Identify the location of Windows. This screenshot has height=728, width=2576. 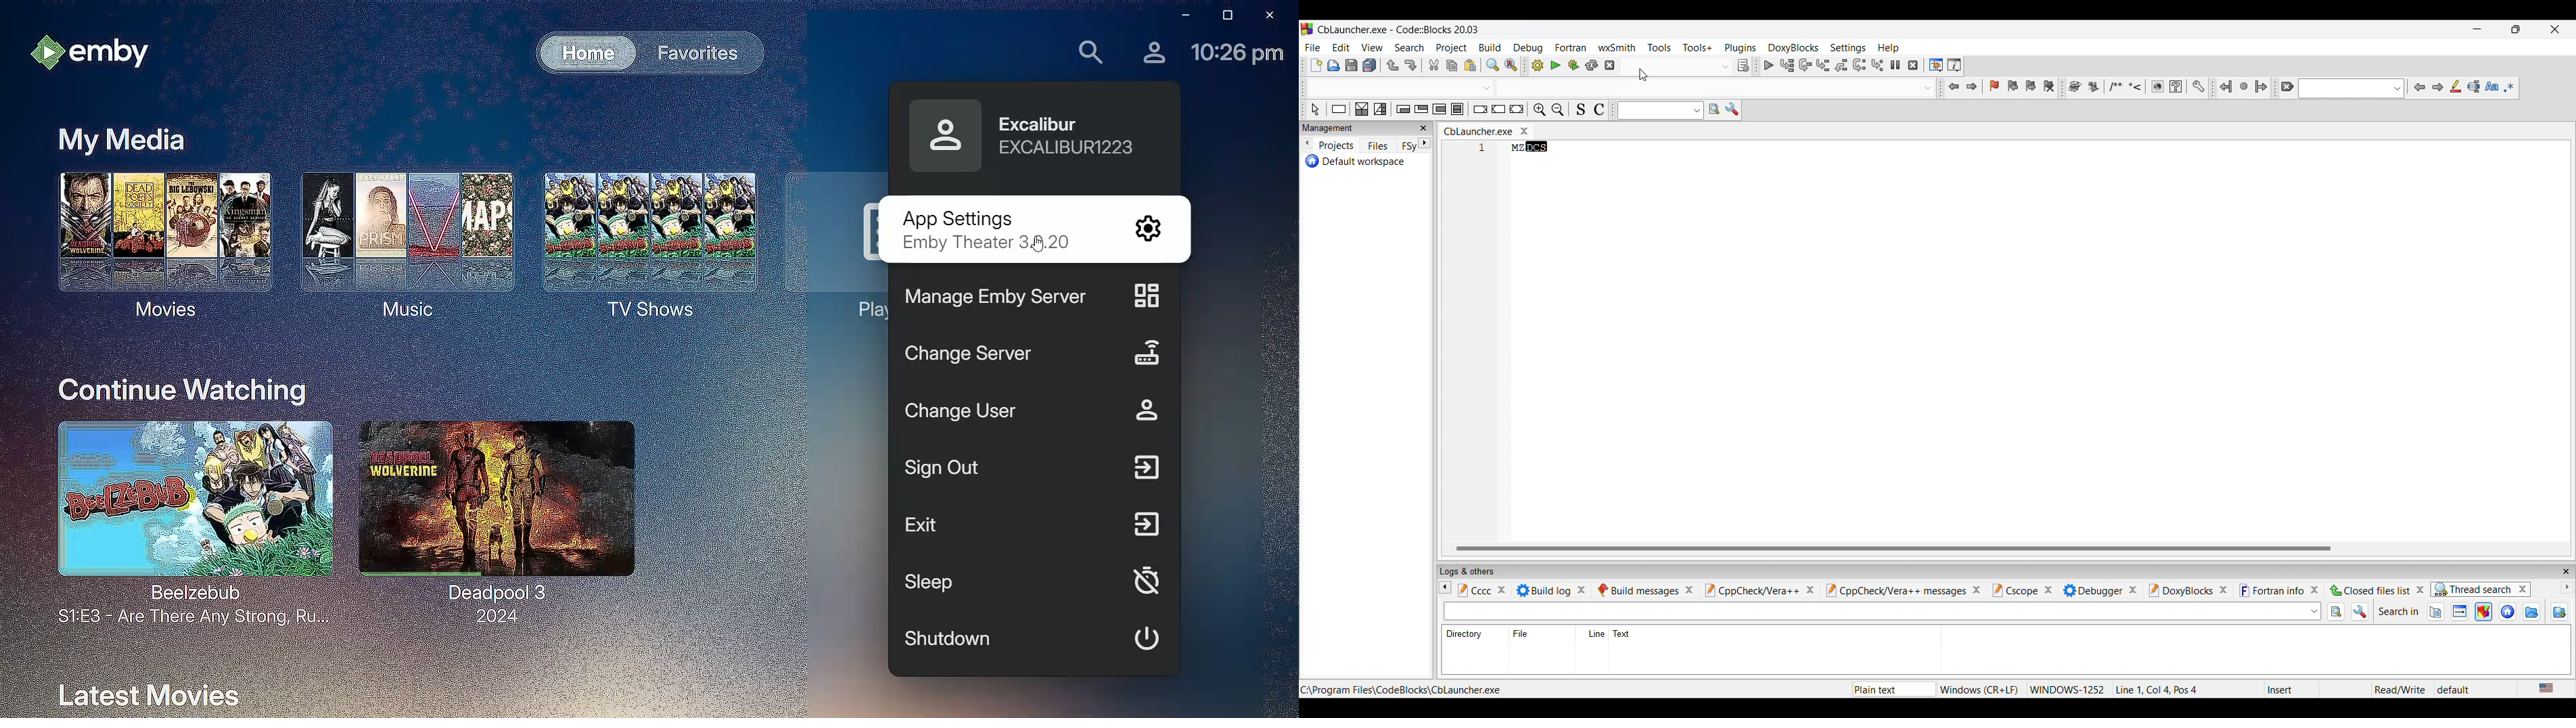
(1979, 688).